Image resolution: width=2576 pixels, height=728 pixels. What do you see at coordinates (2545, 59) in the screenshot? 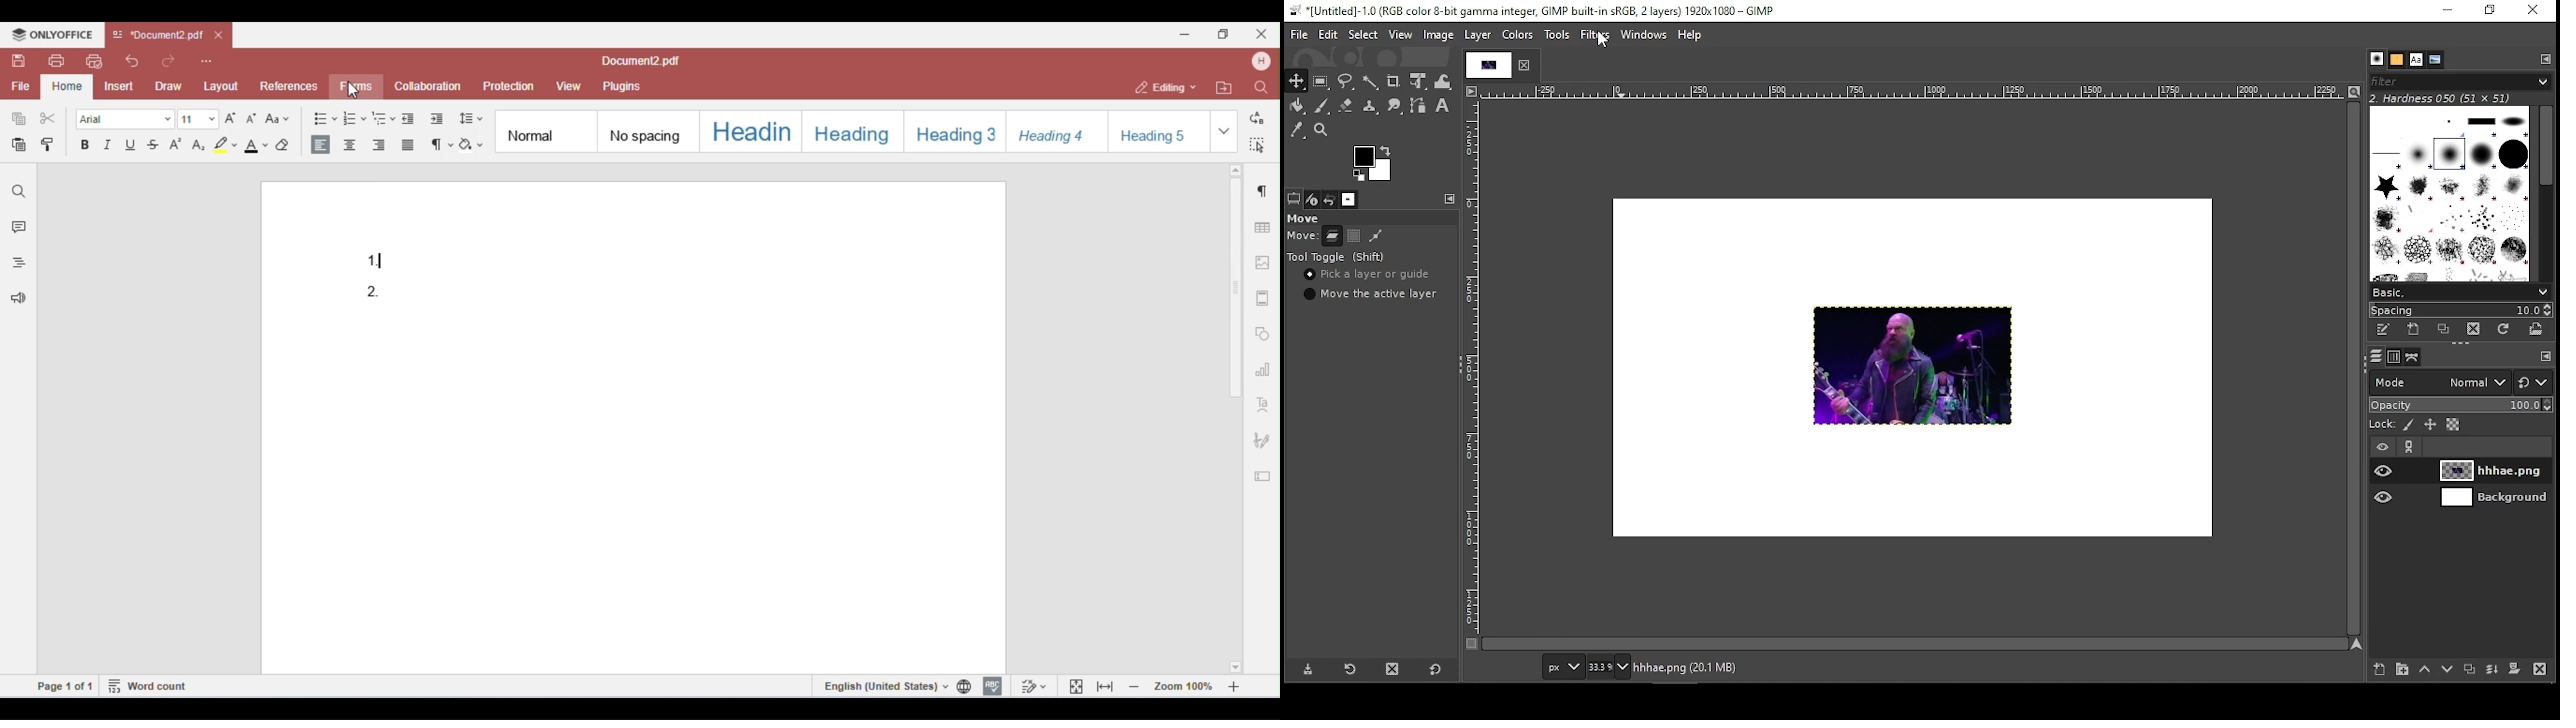
I see `To open Tab Menue` at bounding box center [2545, 59].